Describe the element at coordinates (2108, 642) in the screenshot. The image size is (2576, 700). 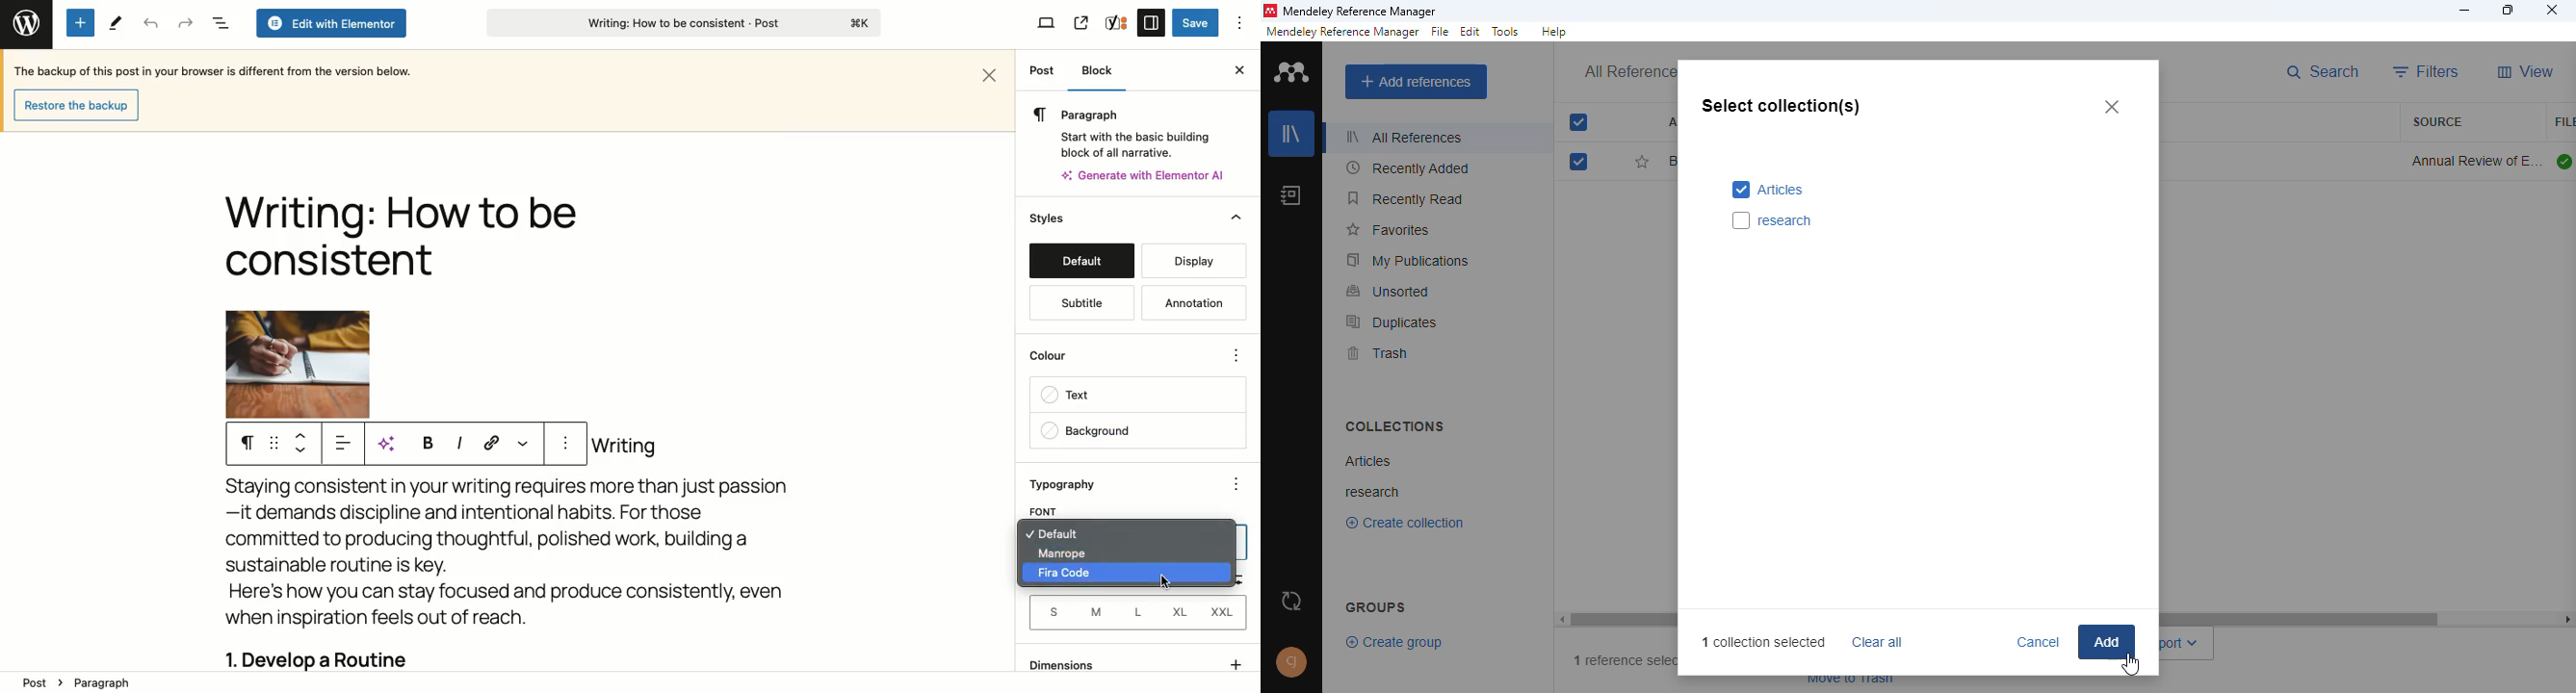
I see `add` at that location.